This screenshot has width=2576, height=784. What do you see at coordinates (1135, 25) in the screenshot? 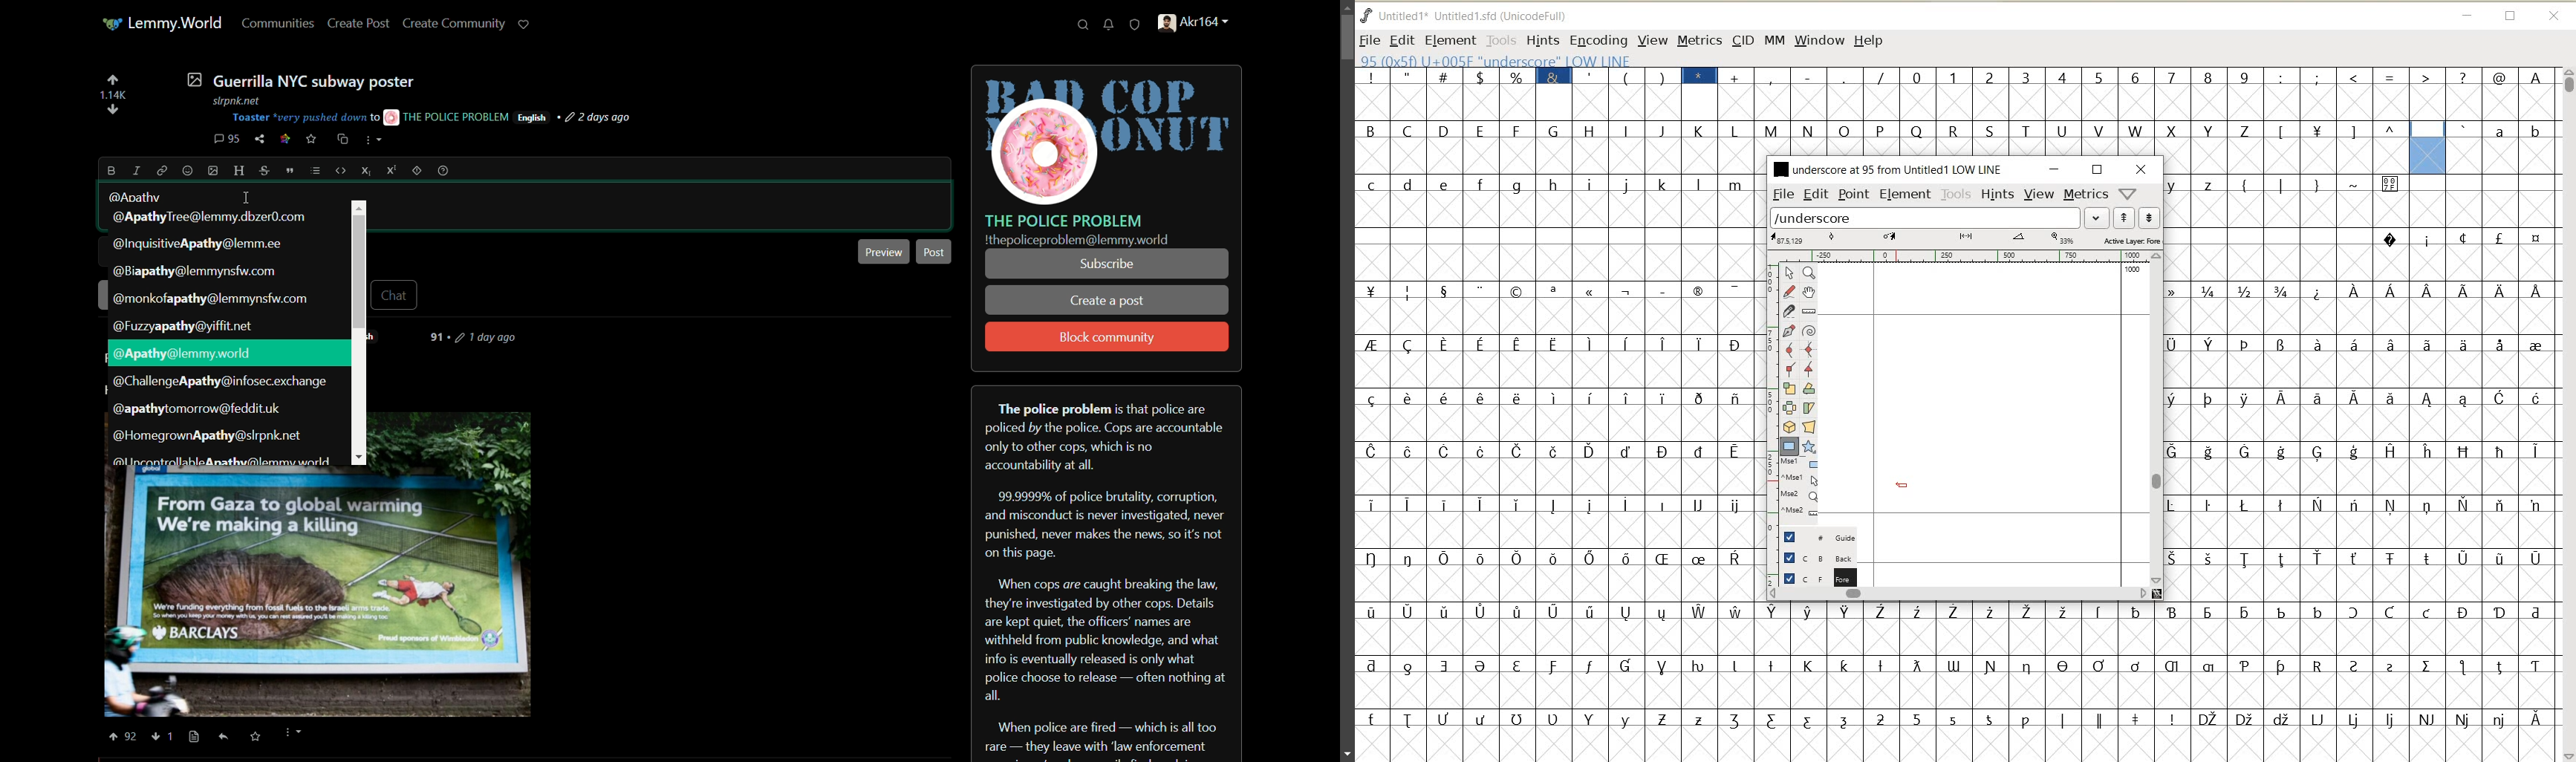
I see `unread reports` at bounding box center [1135, 25].